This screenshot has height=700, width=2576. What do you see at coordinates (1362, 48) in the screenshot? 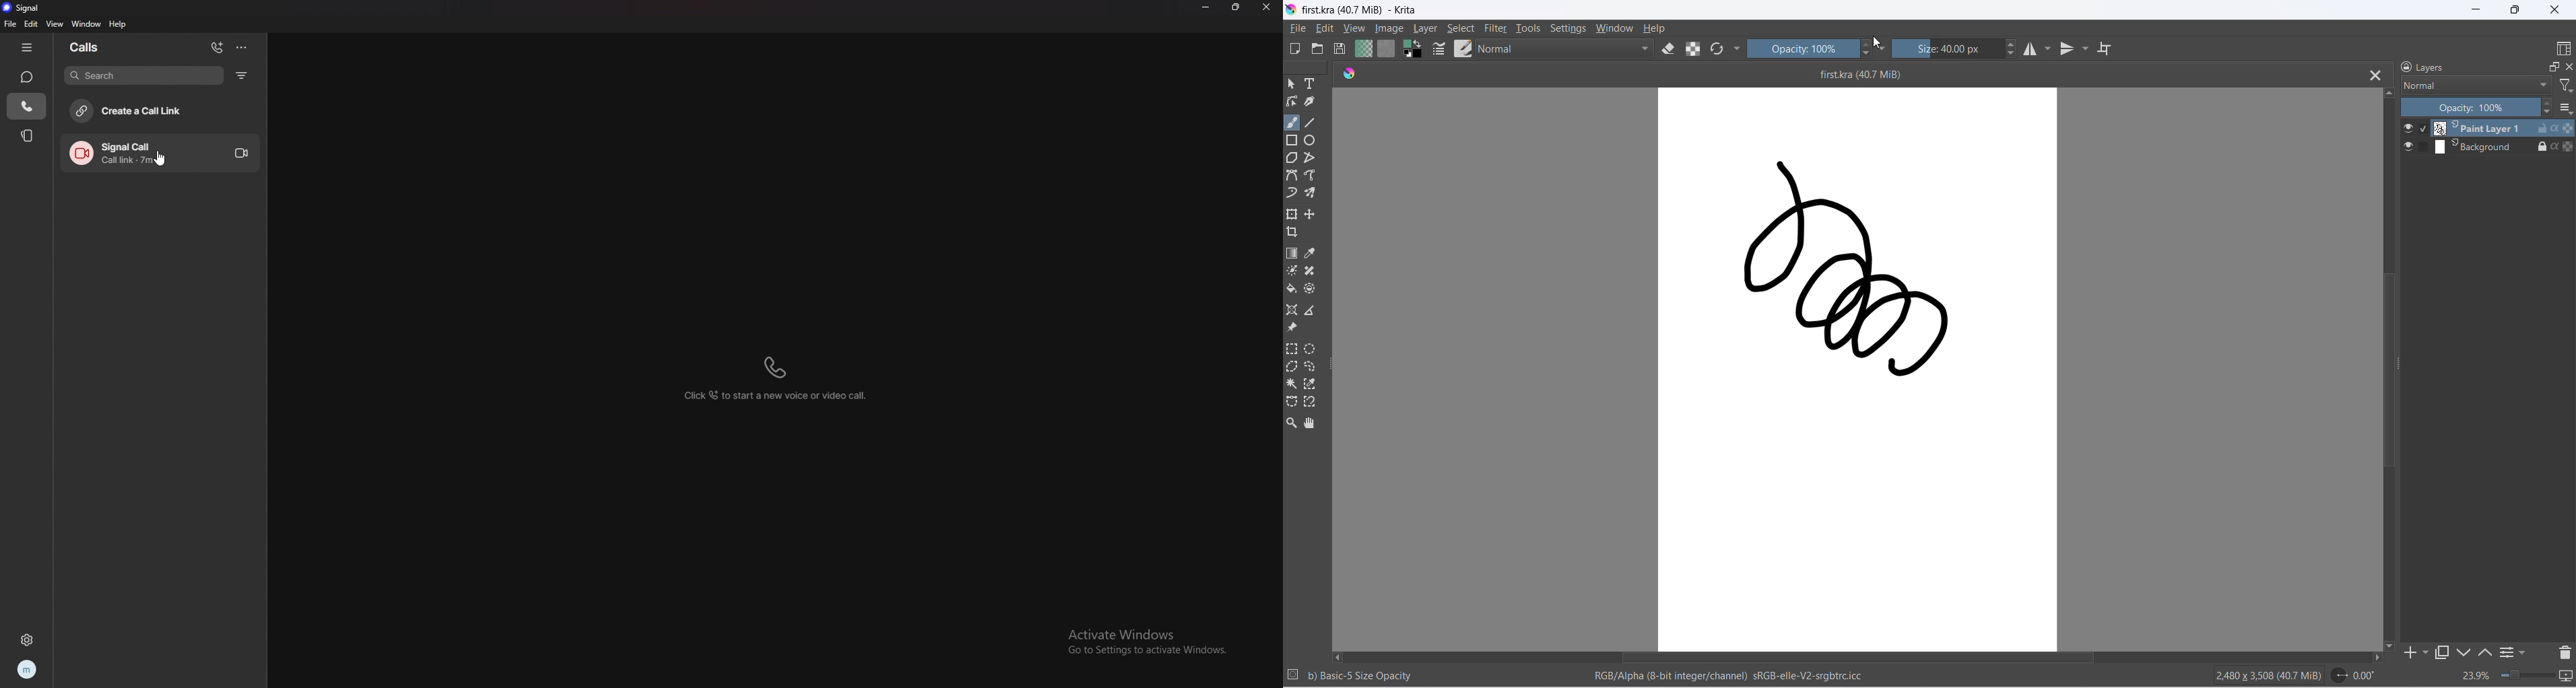
I see `fill gradient` at bounding box center [1362, 48].